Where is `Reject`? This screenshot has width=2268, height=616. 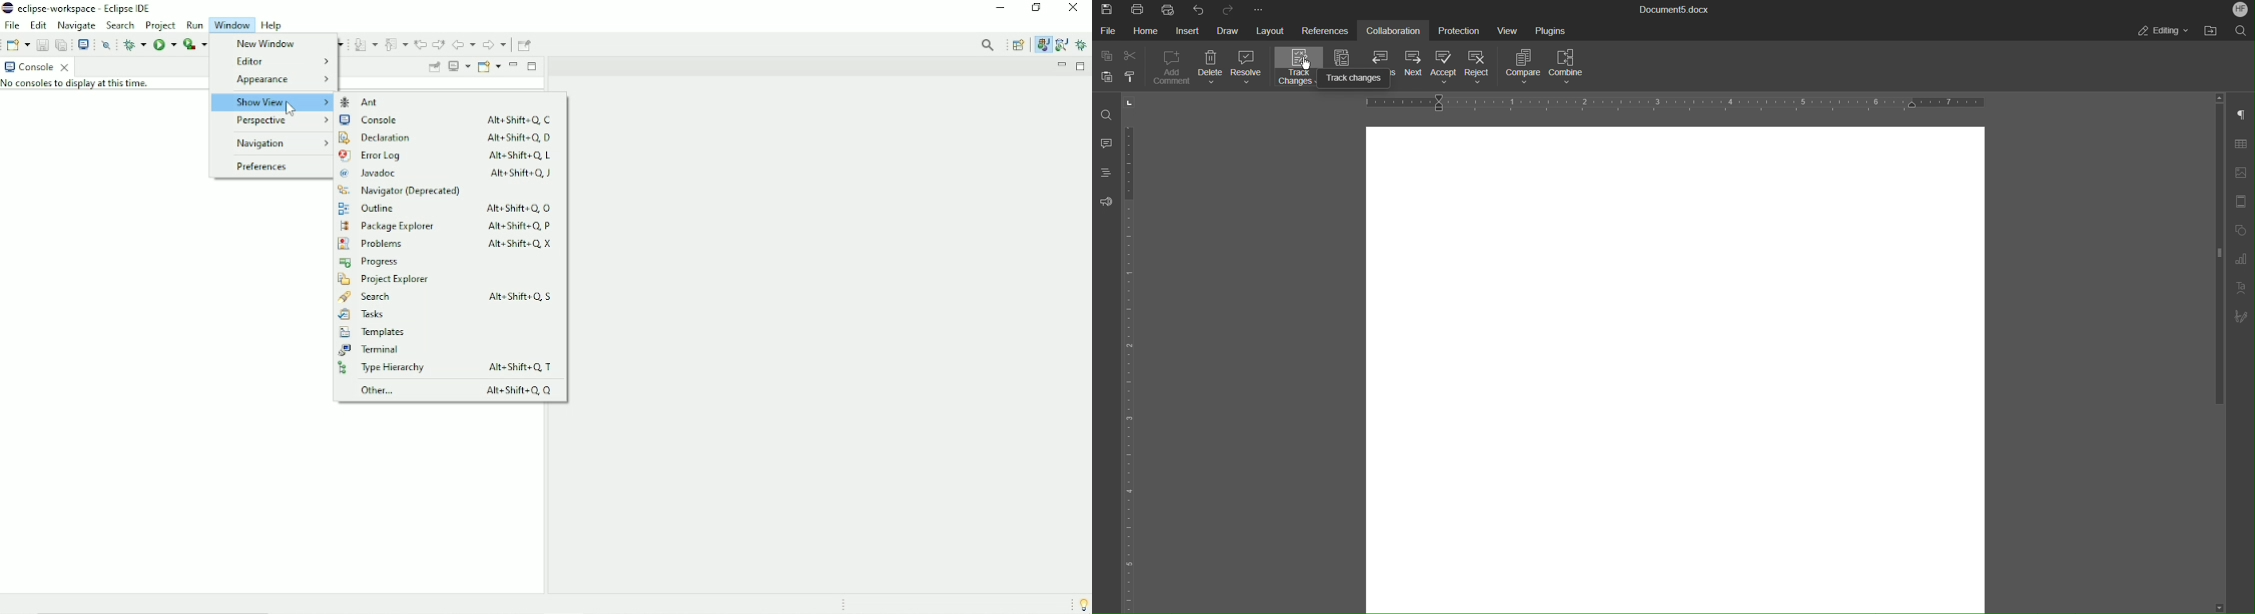 Reject is located at coordinates (1485, 68).